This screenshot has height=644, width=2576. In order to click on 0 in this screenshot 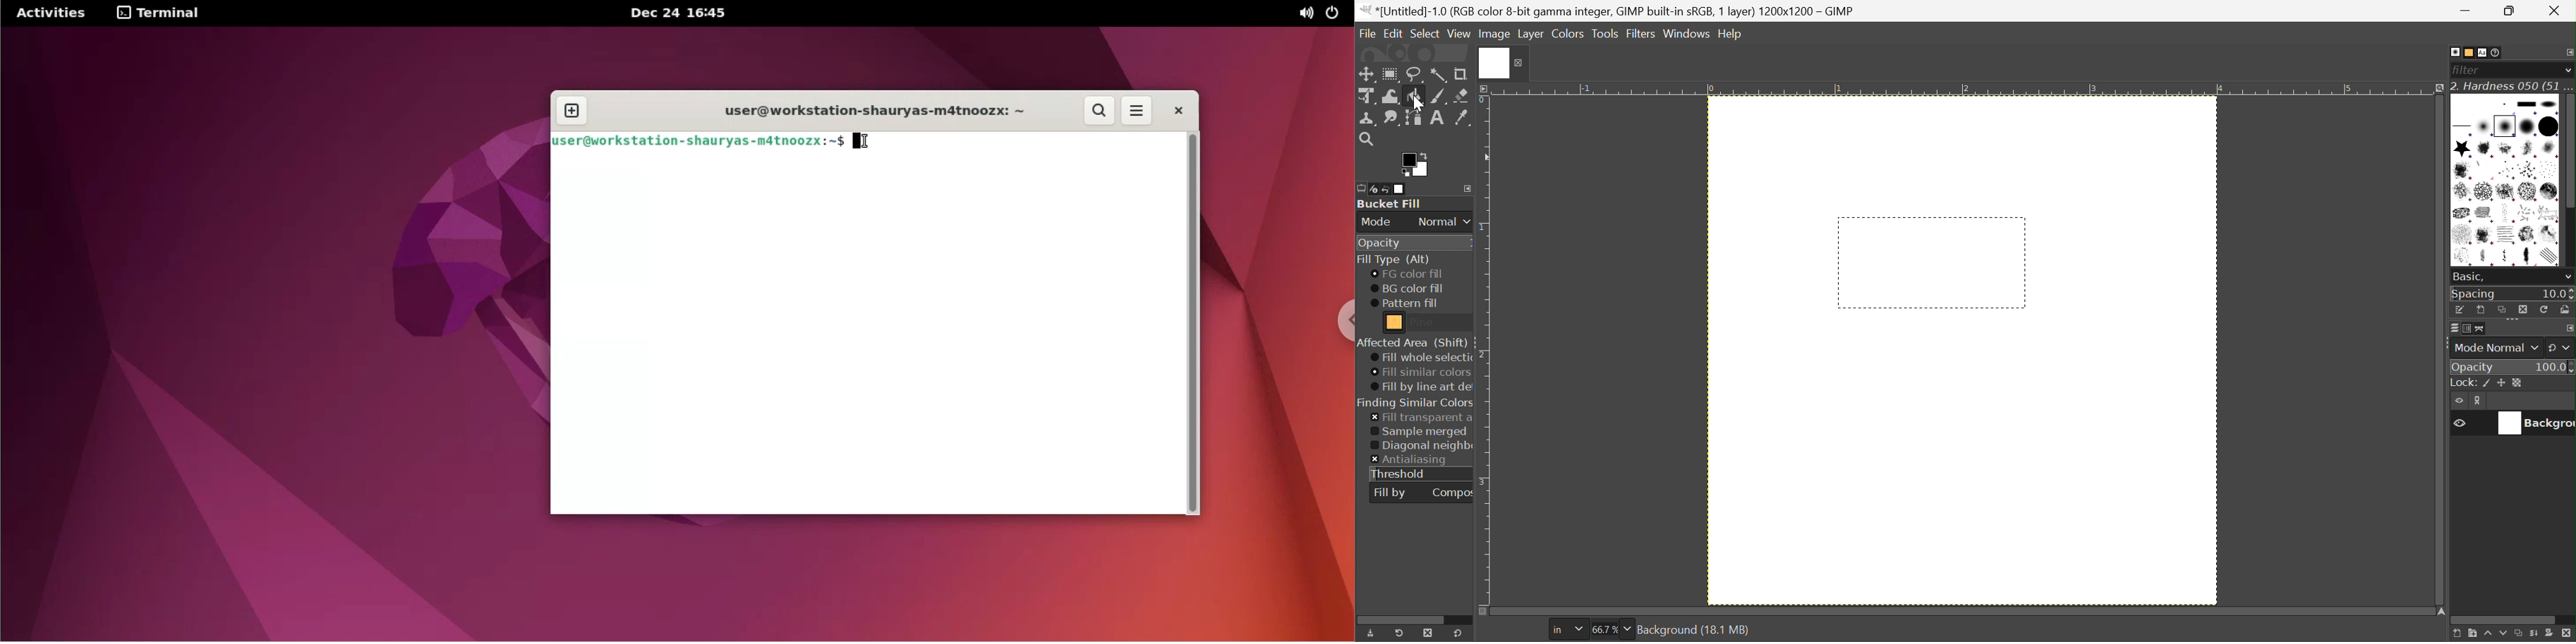, I will do `click(1483, 101)`.